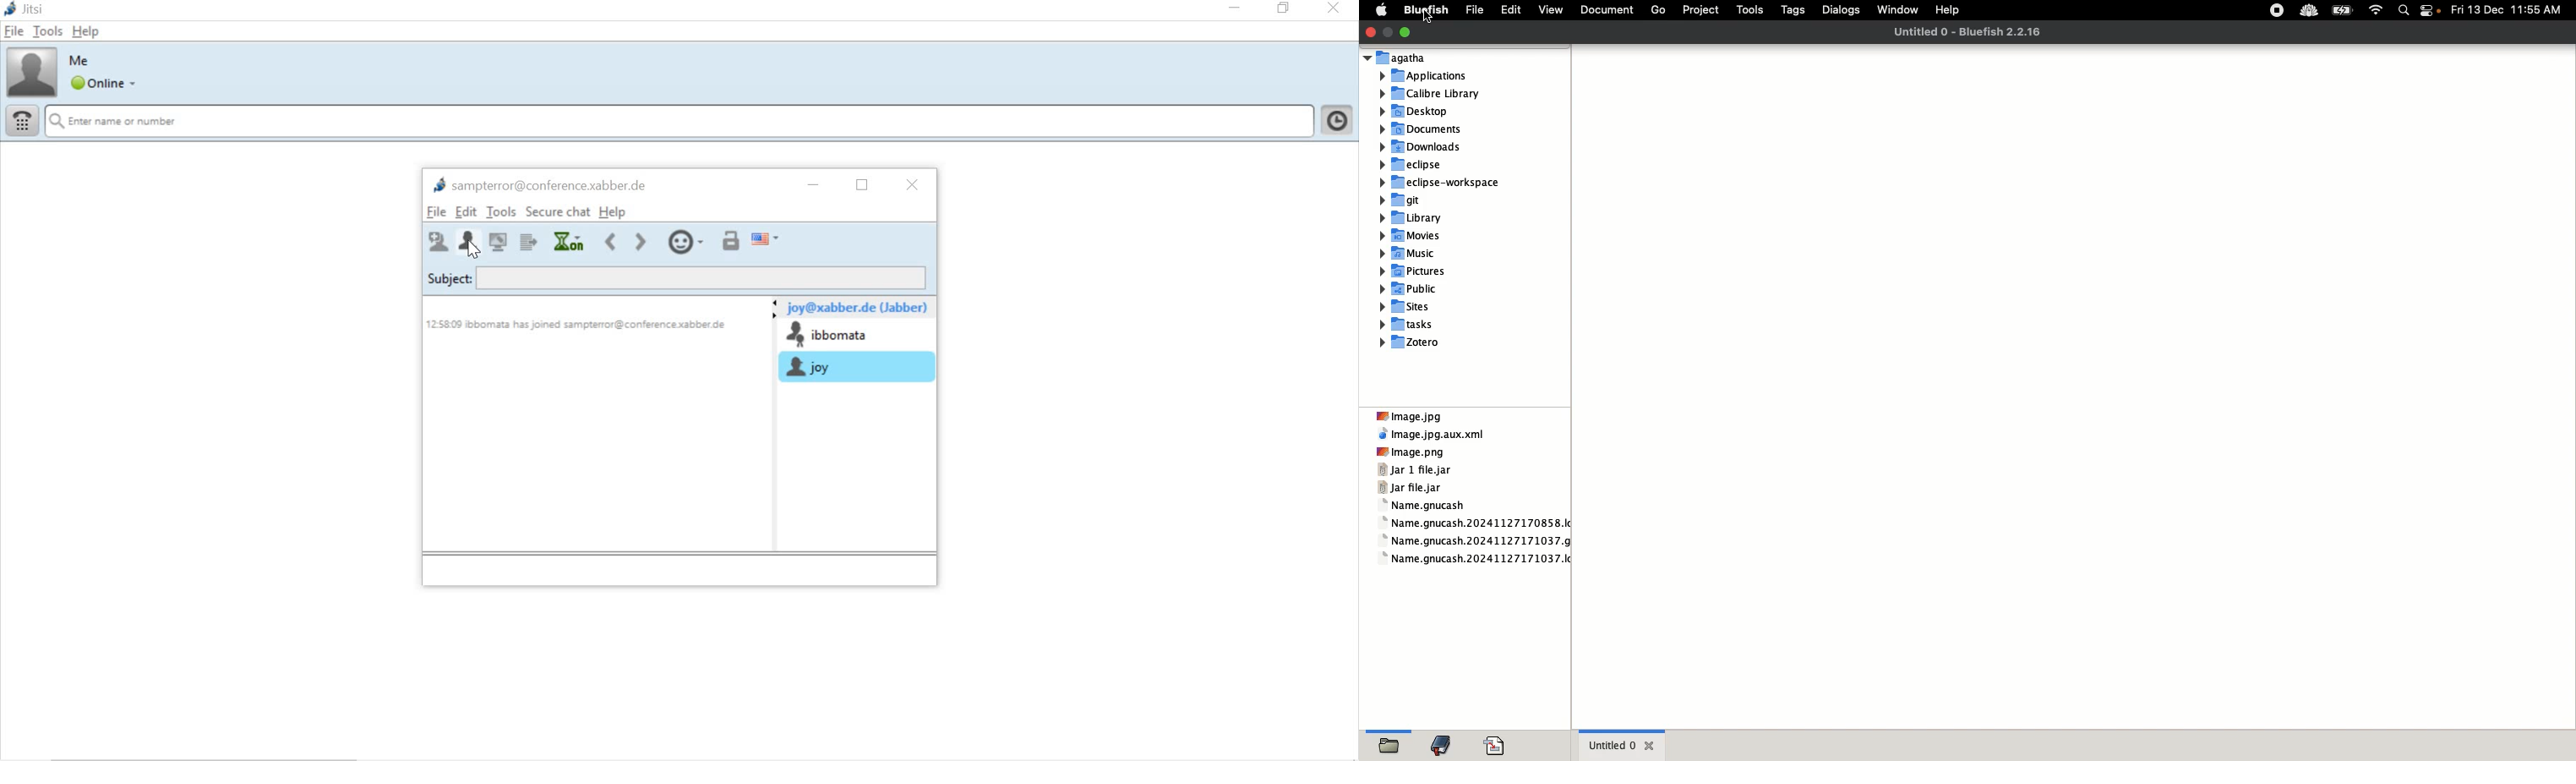 The width and height of the screenshot is (2576, 784). I want to click on secure chat, so click(559, 213).